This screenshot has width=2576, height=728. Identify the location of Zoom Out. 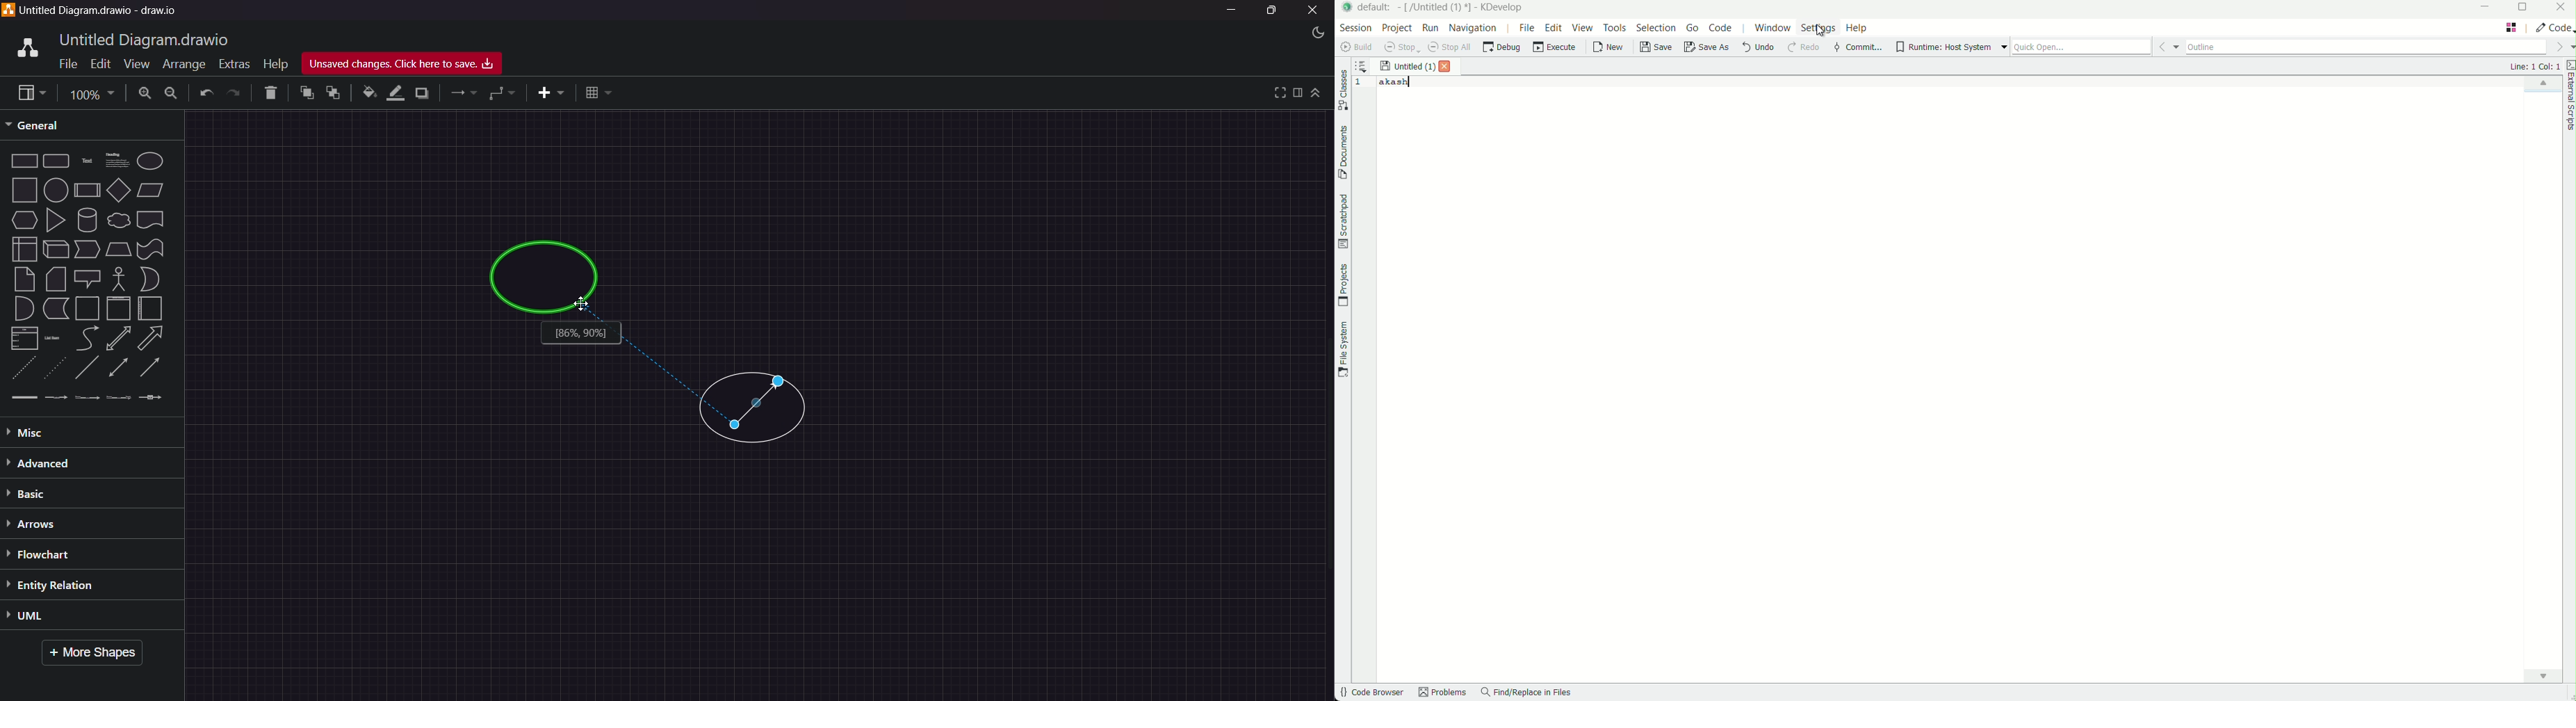
(172, 95).